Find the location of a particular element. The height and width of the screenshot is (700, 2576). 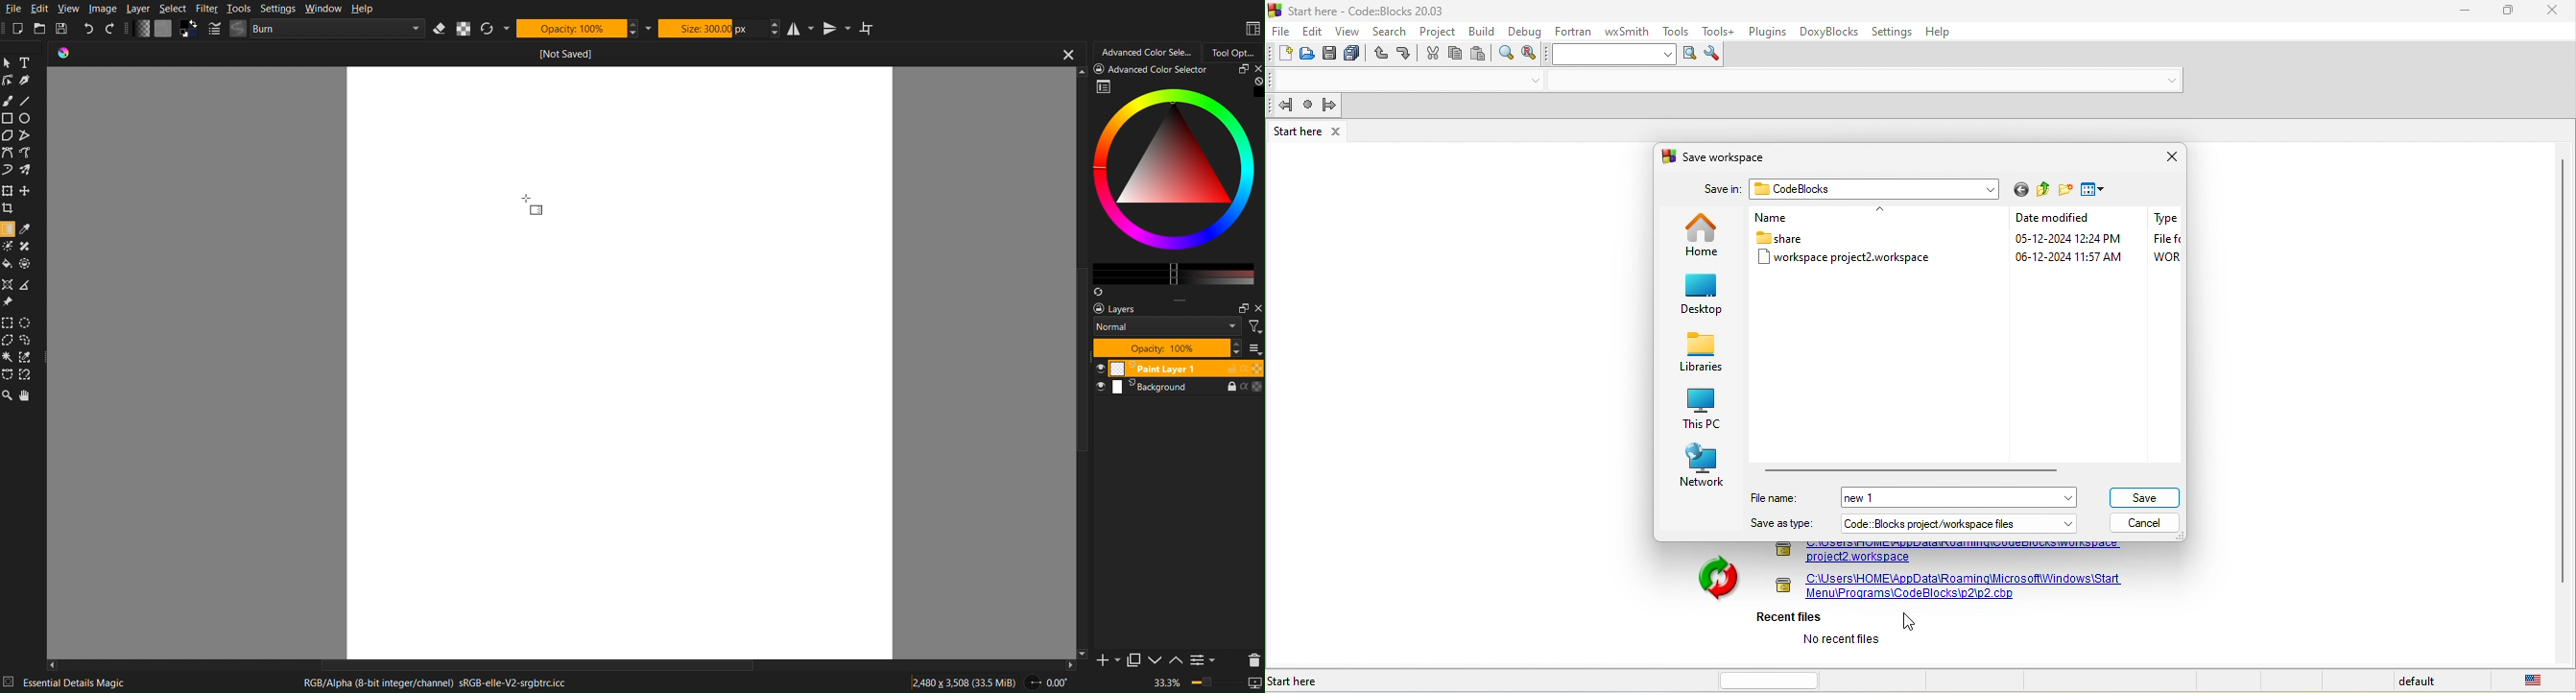

save everything is located at coordinates (1355, 56).